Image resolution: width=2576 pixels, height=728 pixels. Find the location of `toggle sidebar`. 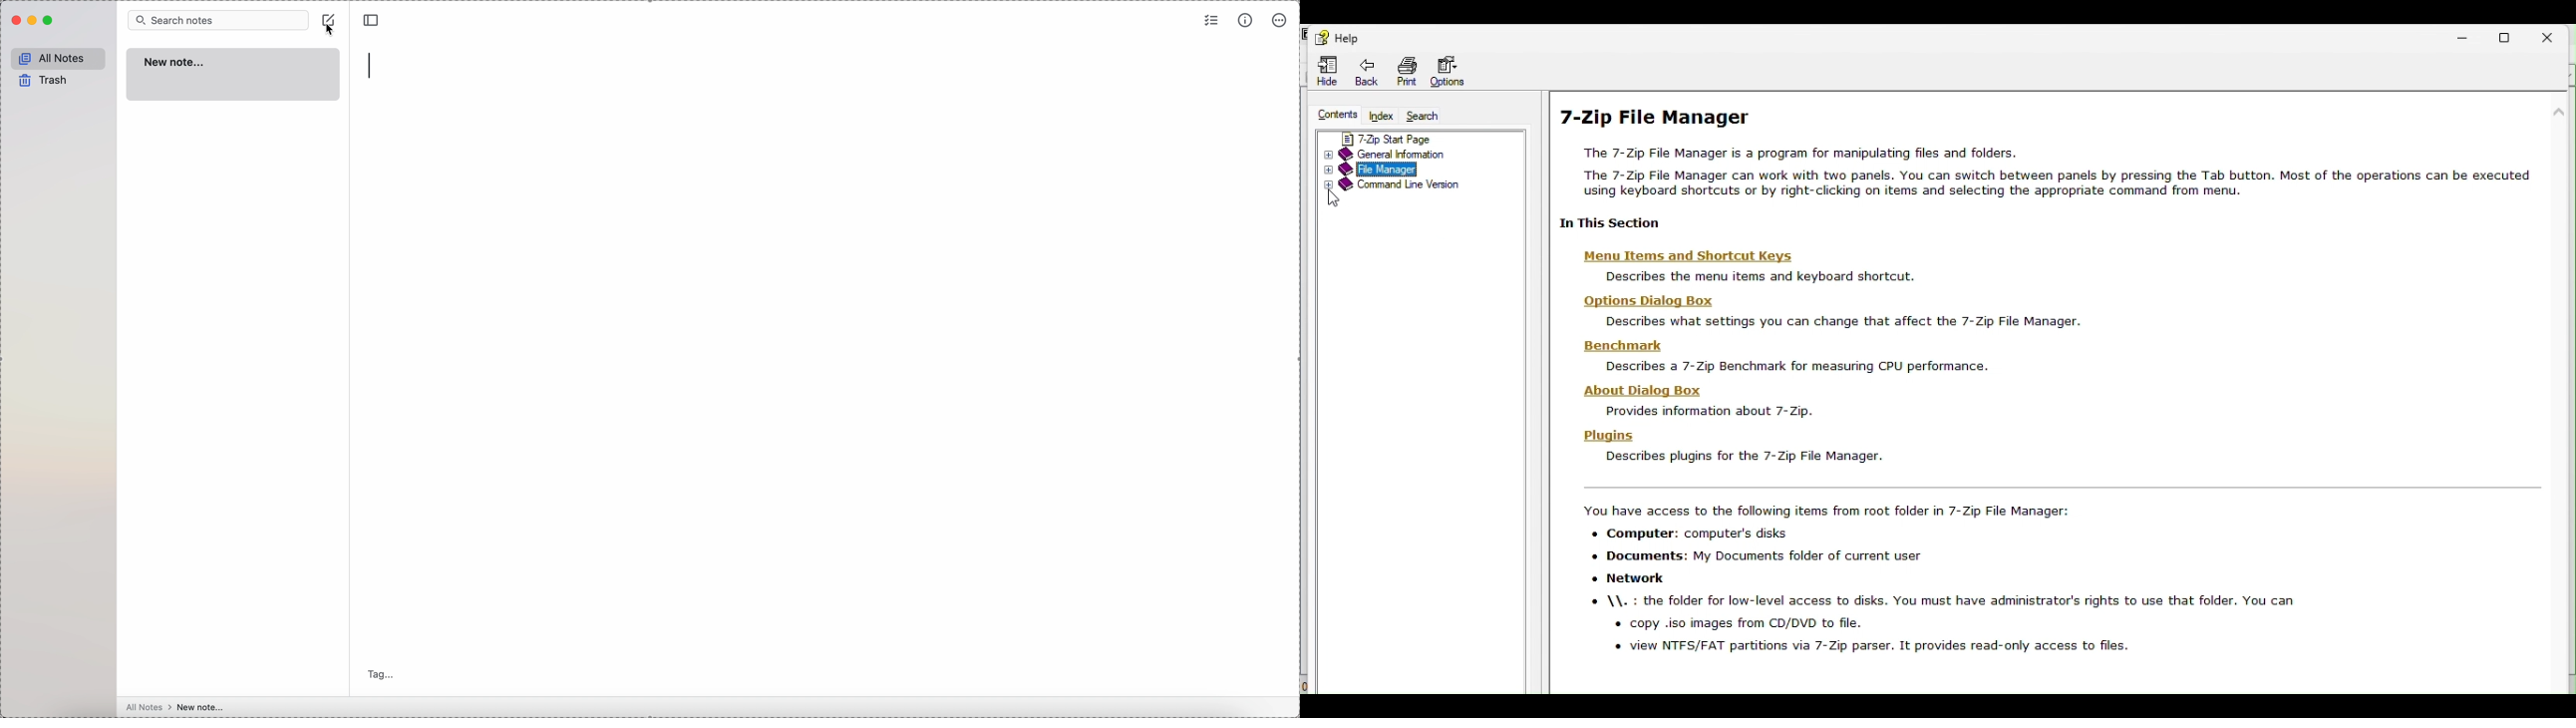

toggle sidebar is located at coordinates (370, 21).